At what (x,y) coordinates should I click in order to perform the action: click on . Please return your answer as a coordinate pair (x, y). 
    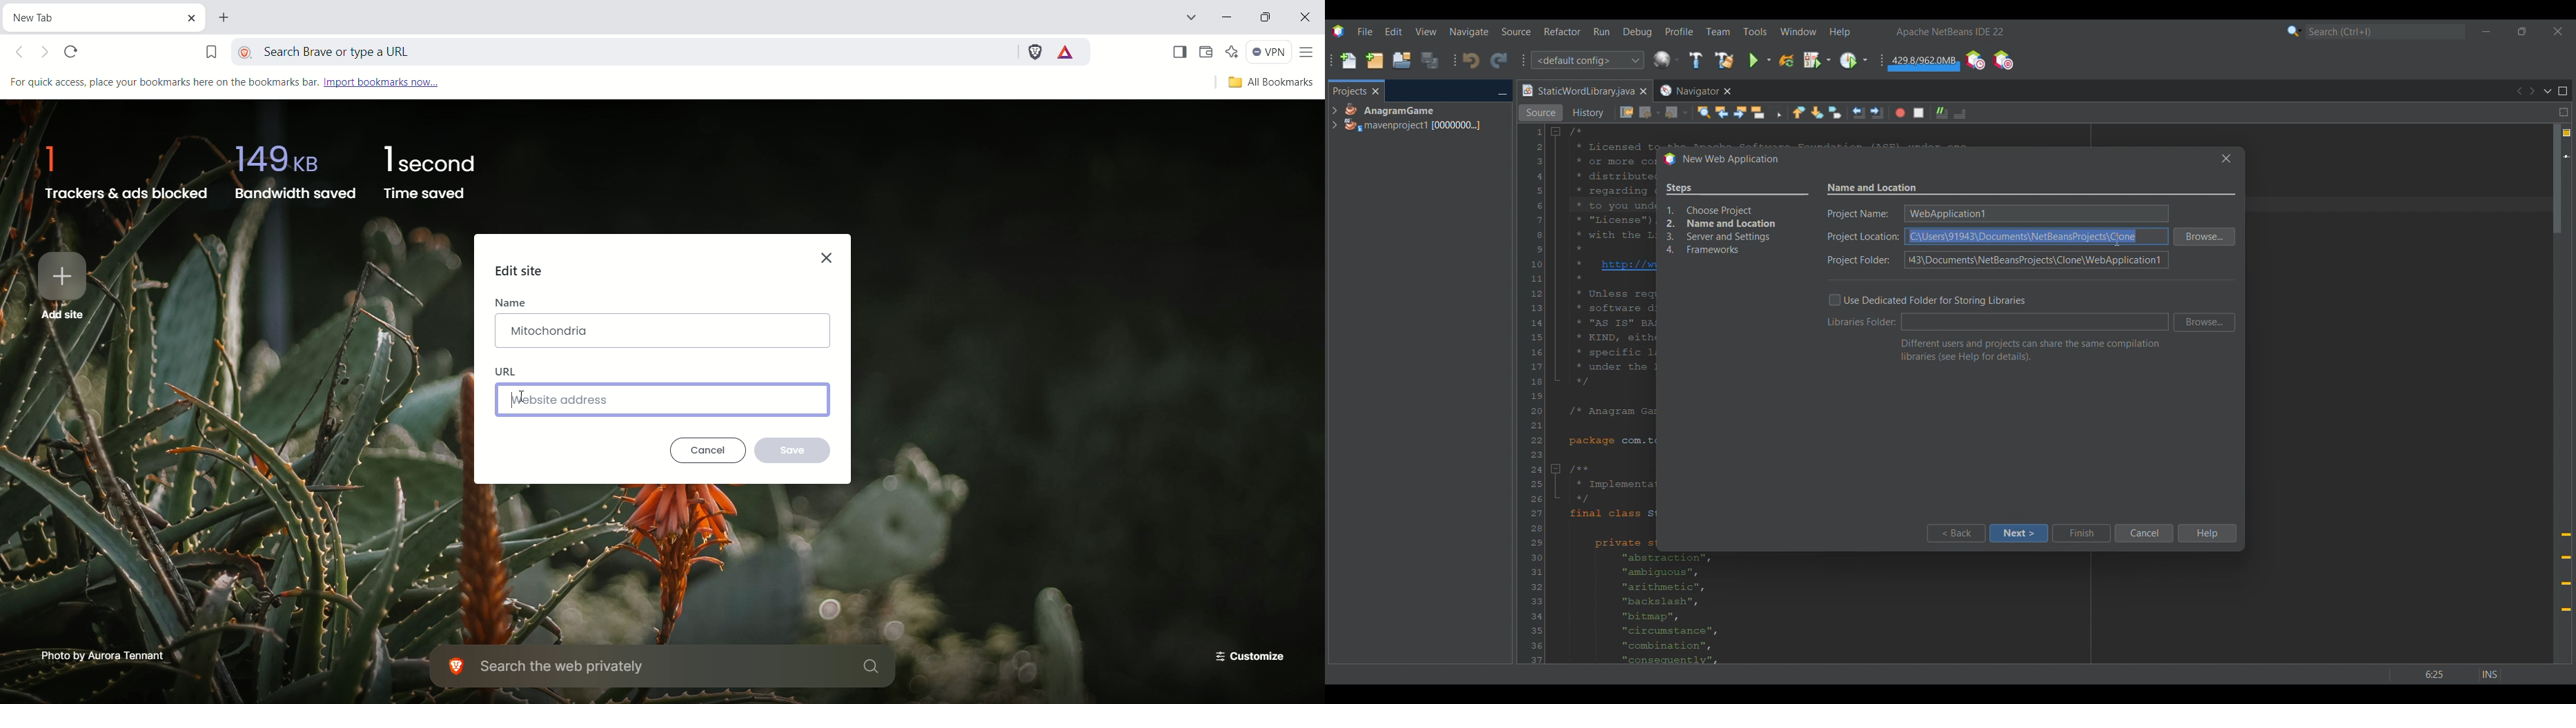
    Looking at the image, I should click on (2223, 158).